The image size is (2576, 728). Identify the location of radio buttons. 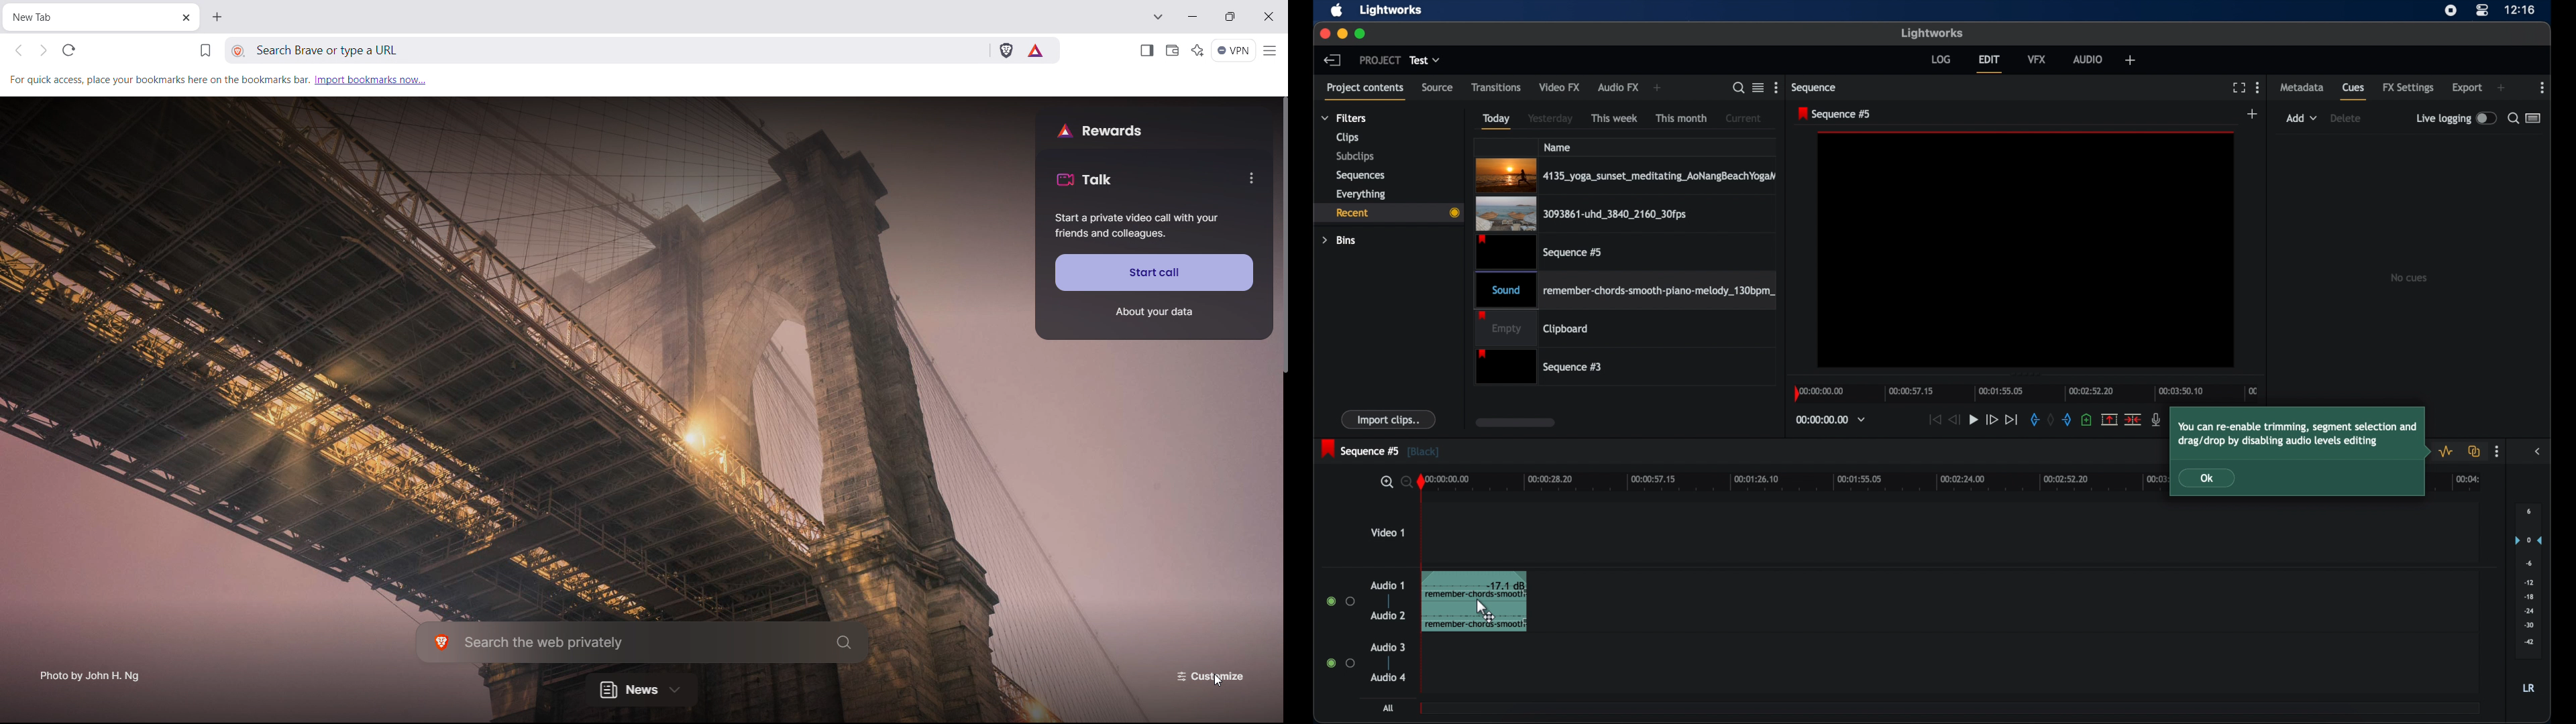
(1341, 601).